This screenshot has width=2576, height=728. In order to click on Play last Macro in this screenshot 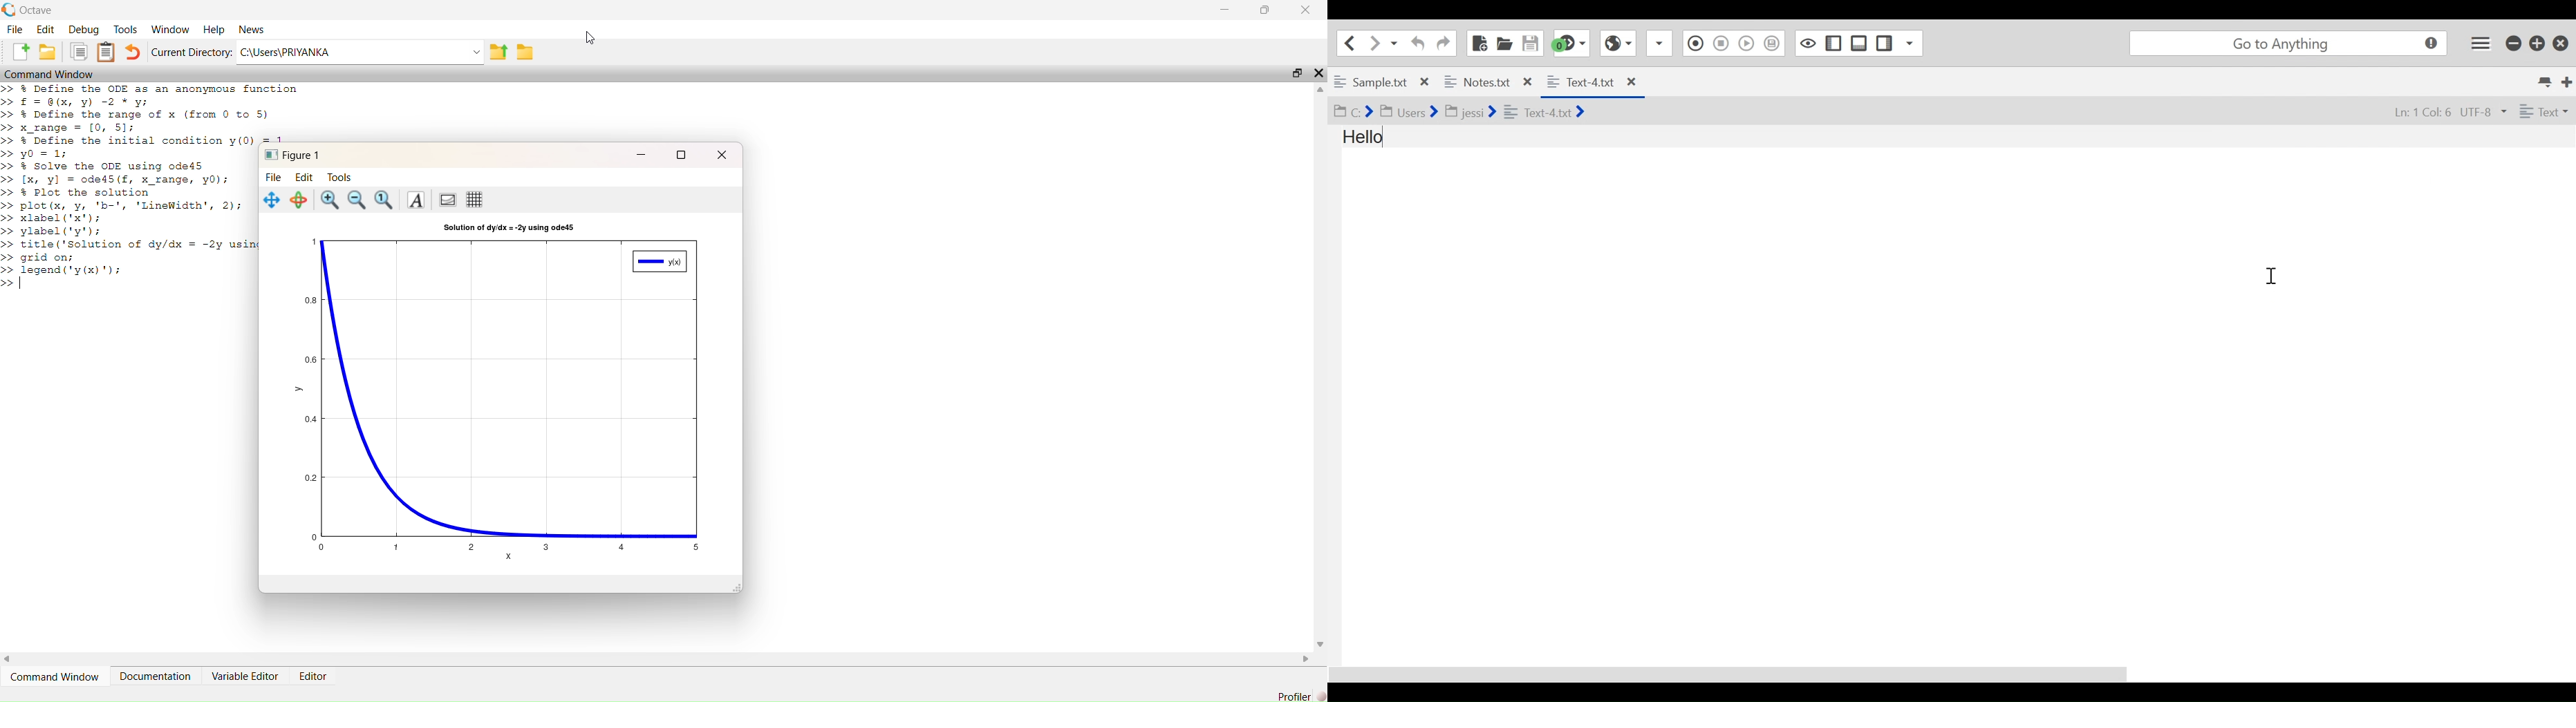, I will do `click(1747, 44)`.